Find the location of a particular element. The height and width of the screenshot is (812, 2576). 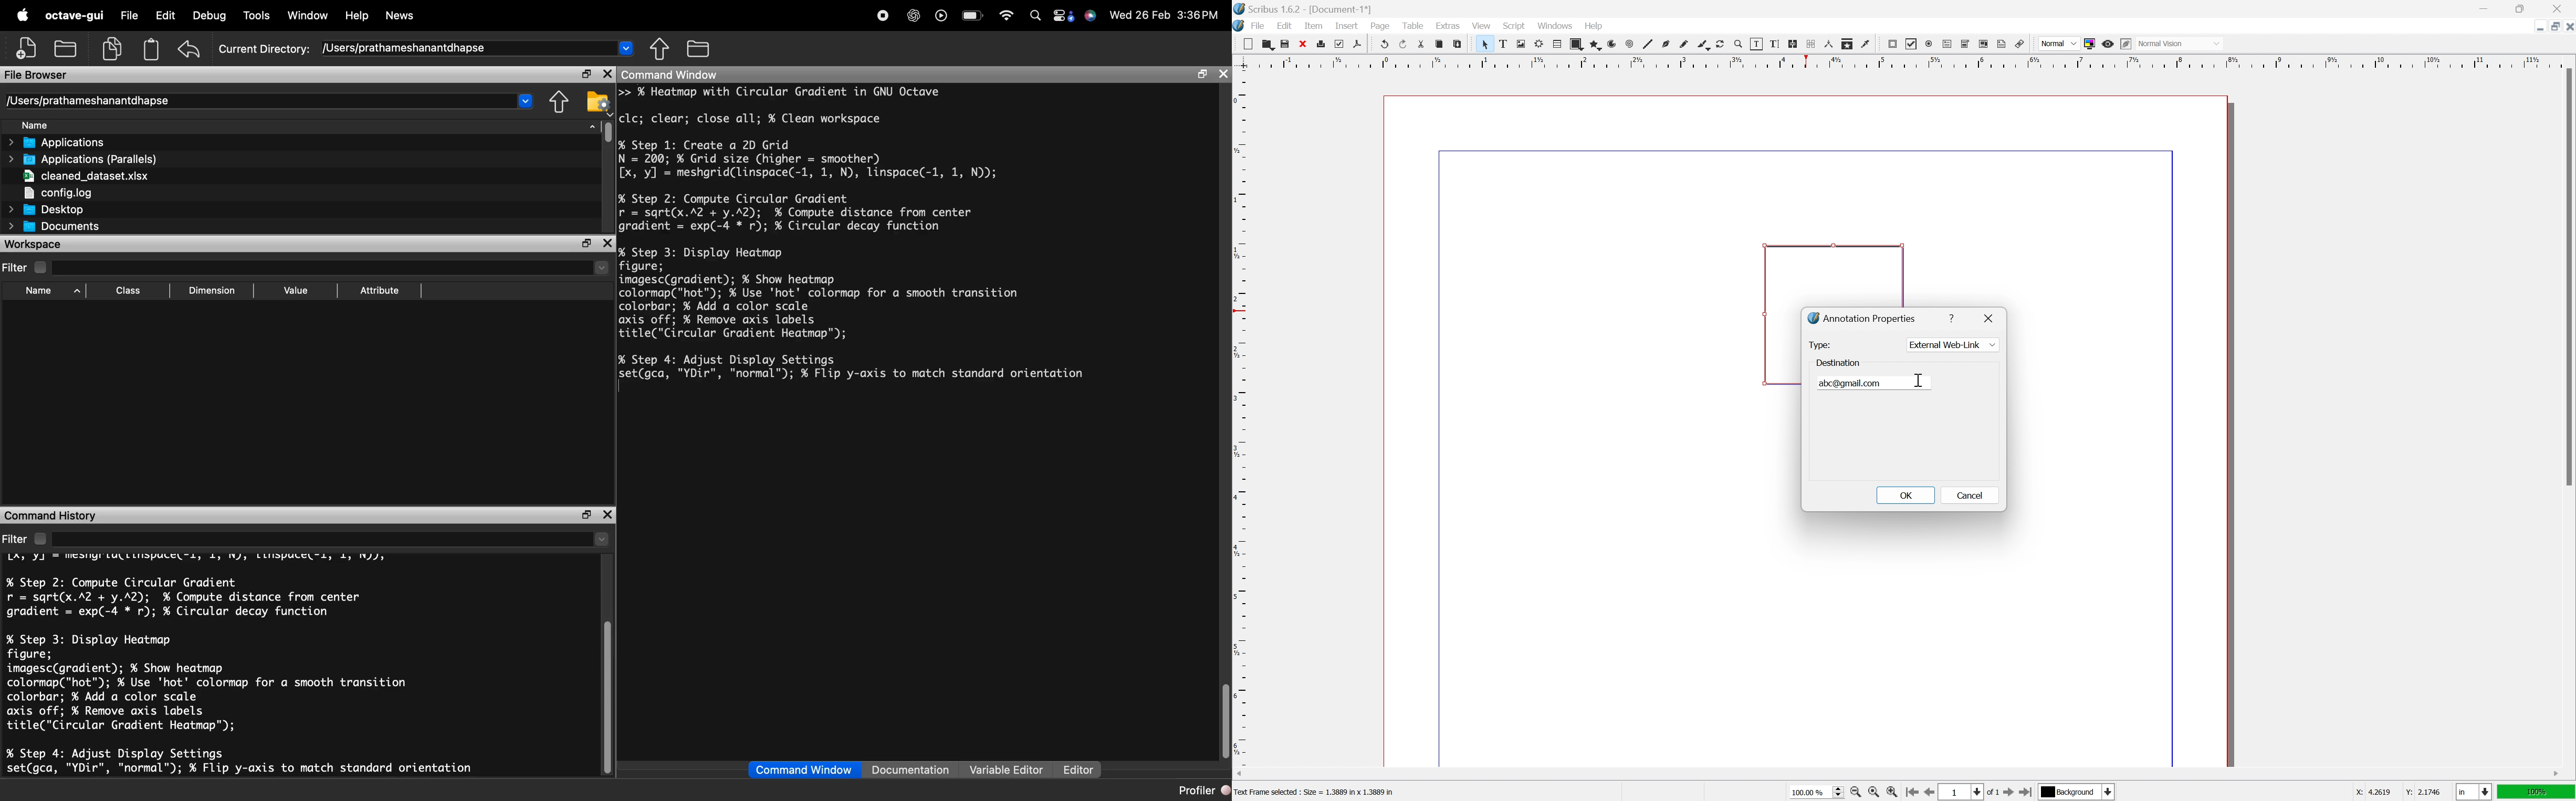

pdf list box is located at coordinates (1985, 43).